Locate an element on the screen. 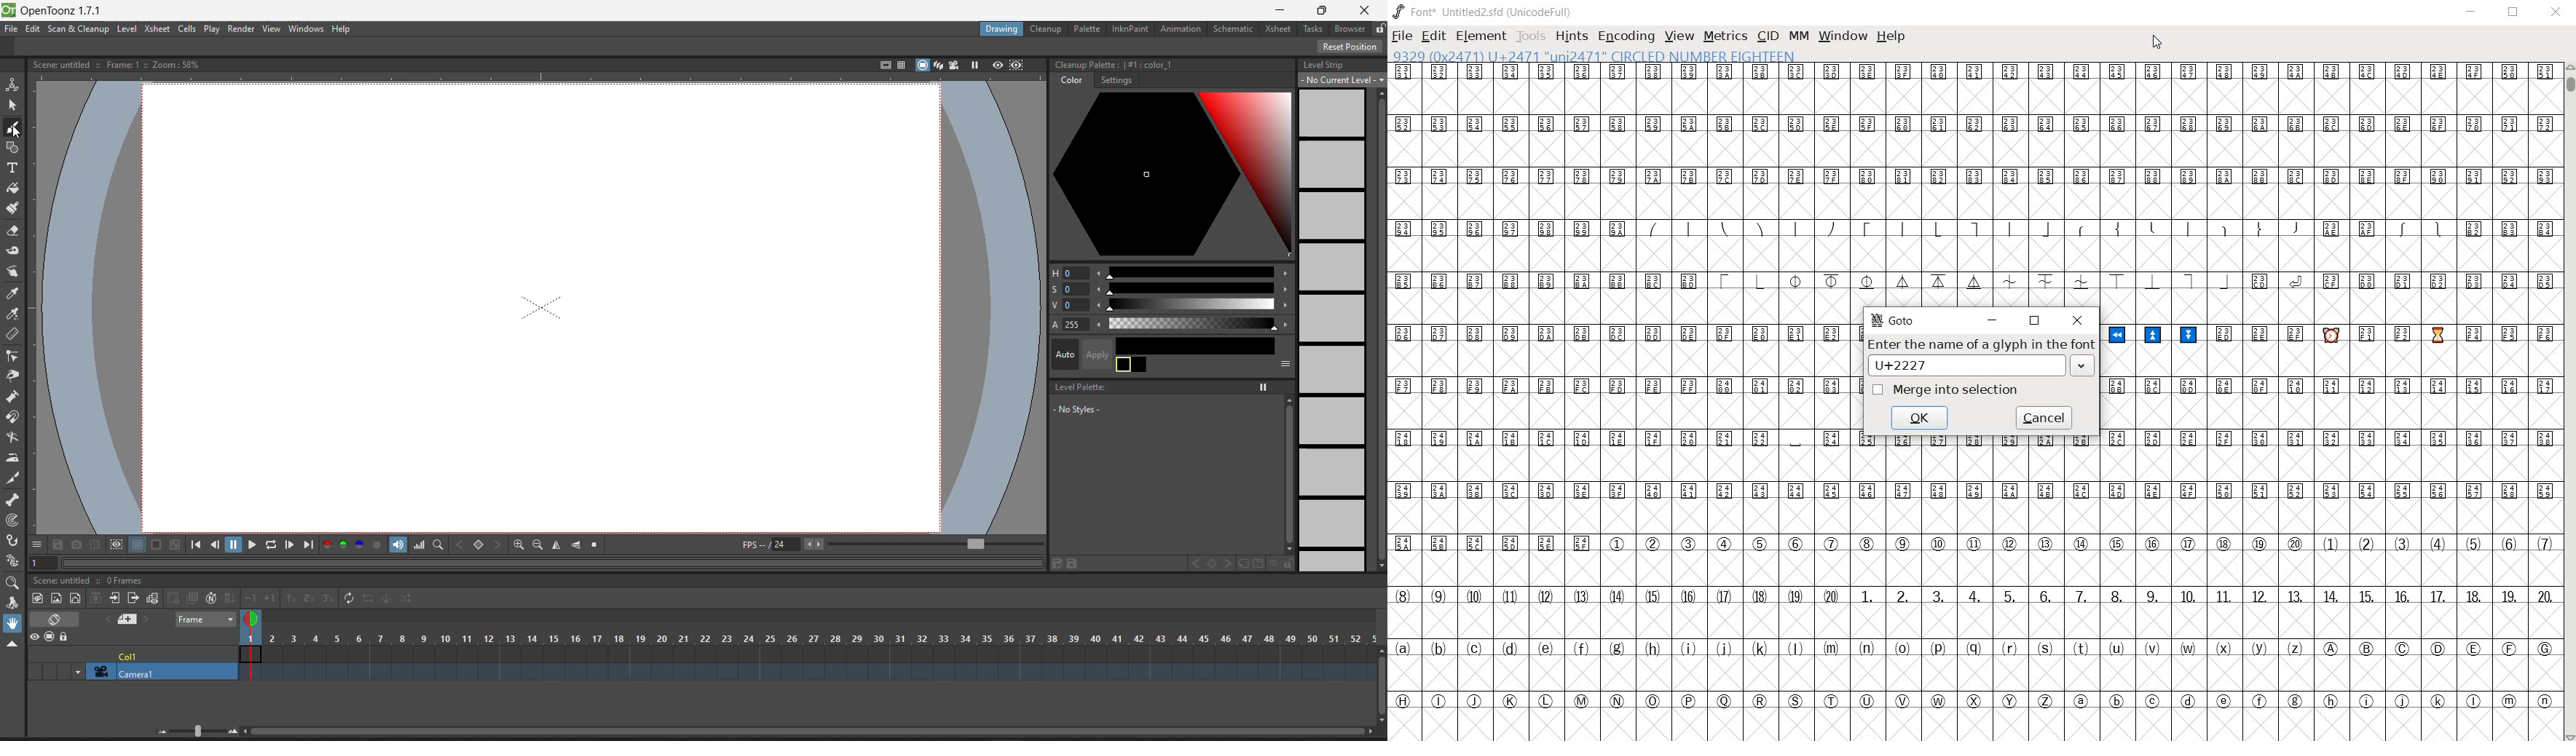  magnet tool is located at coordinates (16, 415).